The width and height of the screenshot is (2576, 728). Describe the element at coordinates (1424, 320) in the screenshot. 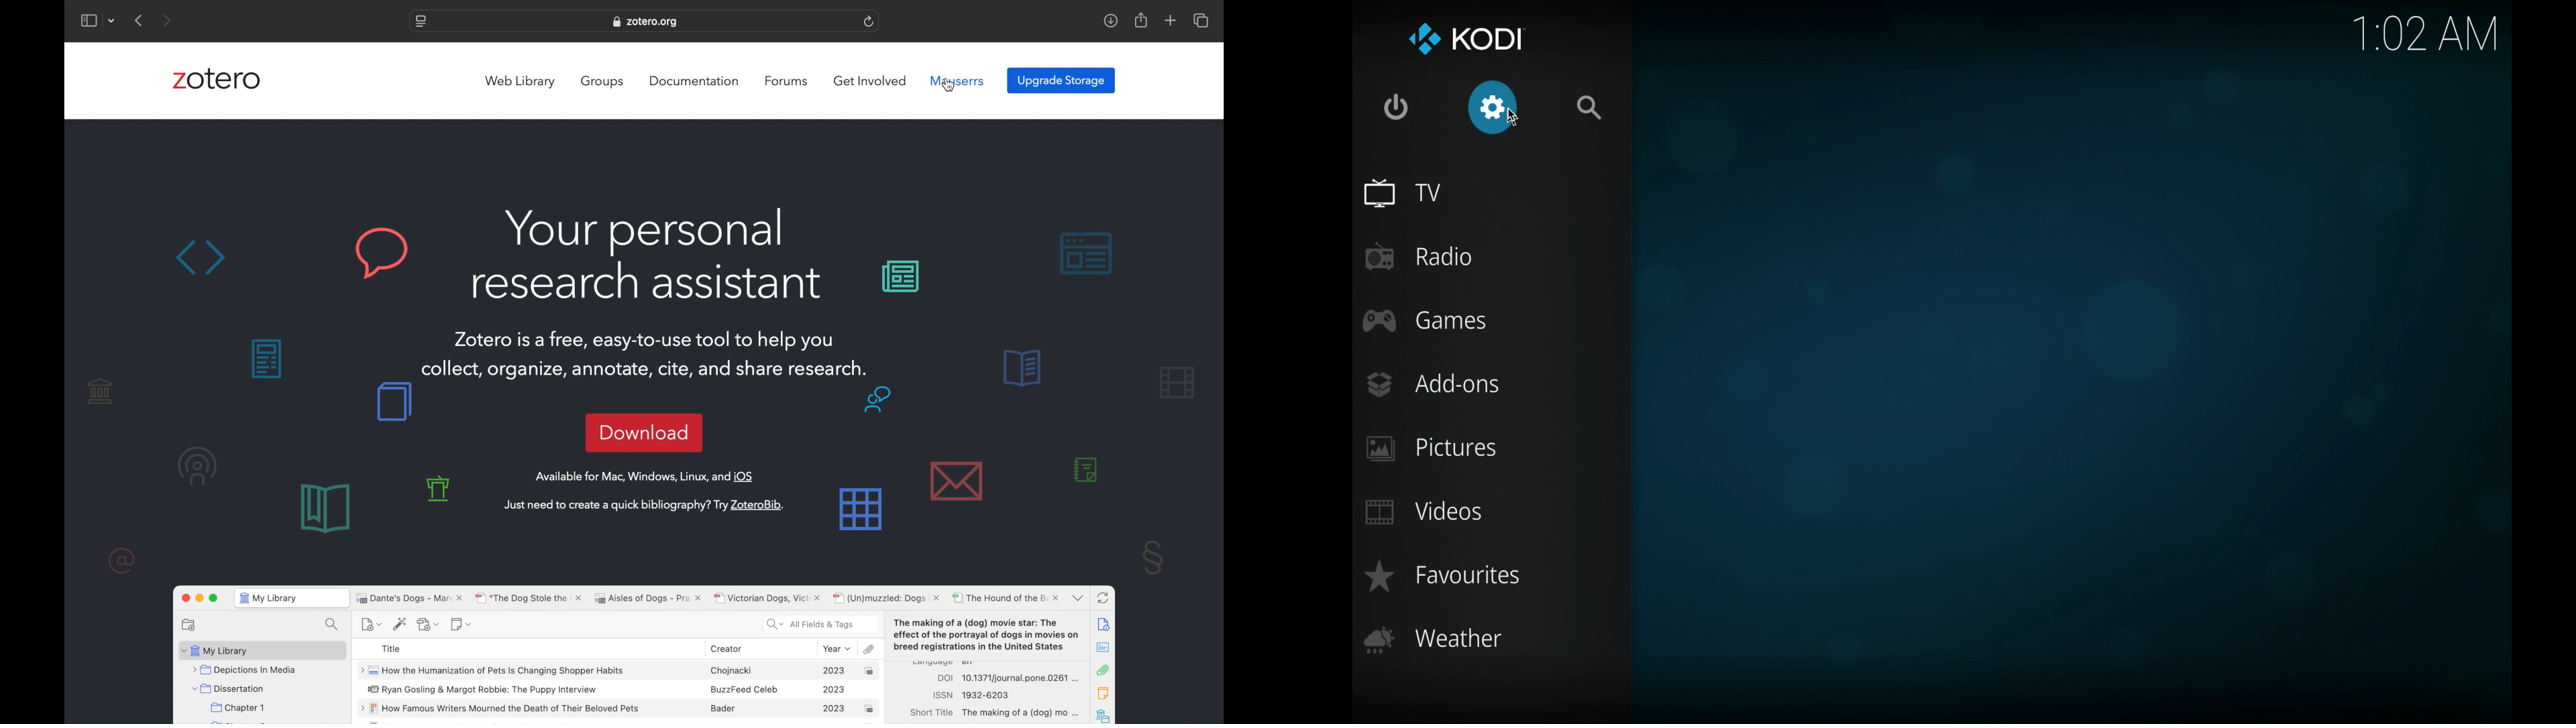

I see `games` at that location.